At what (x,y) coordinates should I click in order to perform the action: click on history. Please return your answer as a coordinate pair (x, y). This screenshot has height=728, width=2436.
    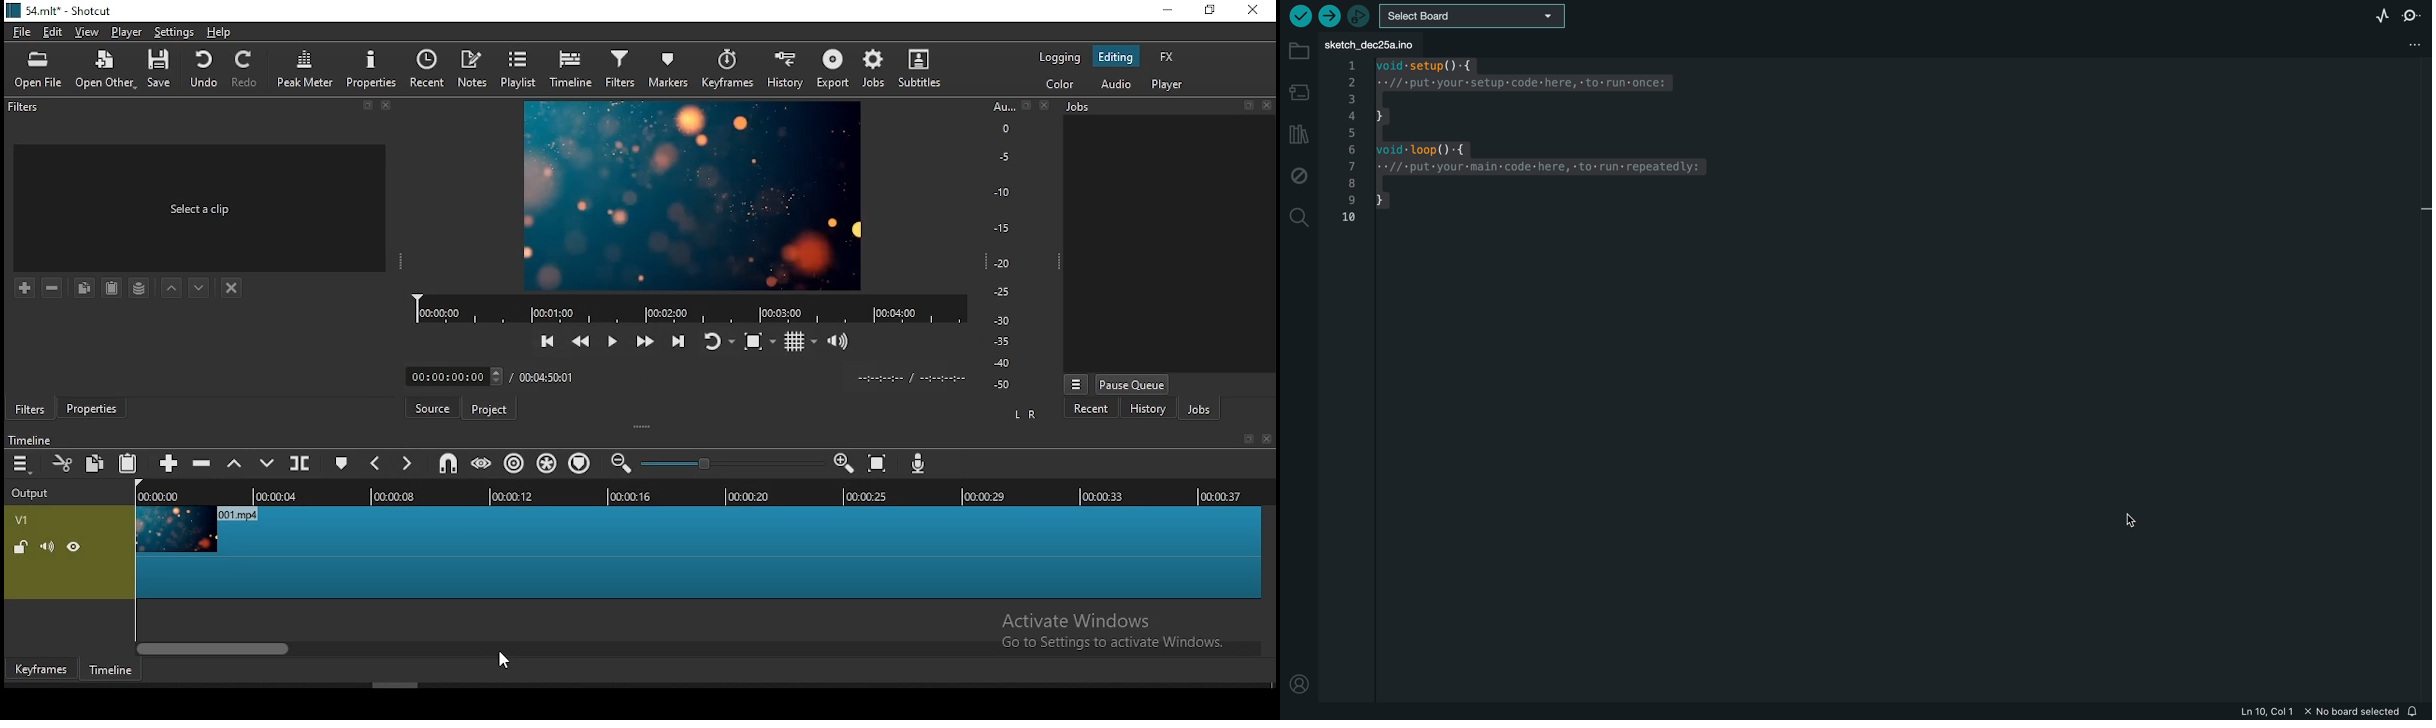
    Looking at the image, I should click on (1147, 411).